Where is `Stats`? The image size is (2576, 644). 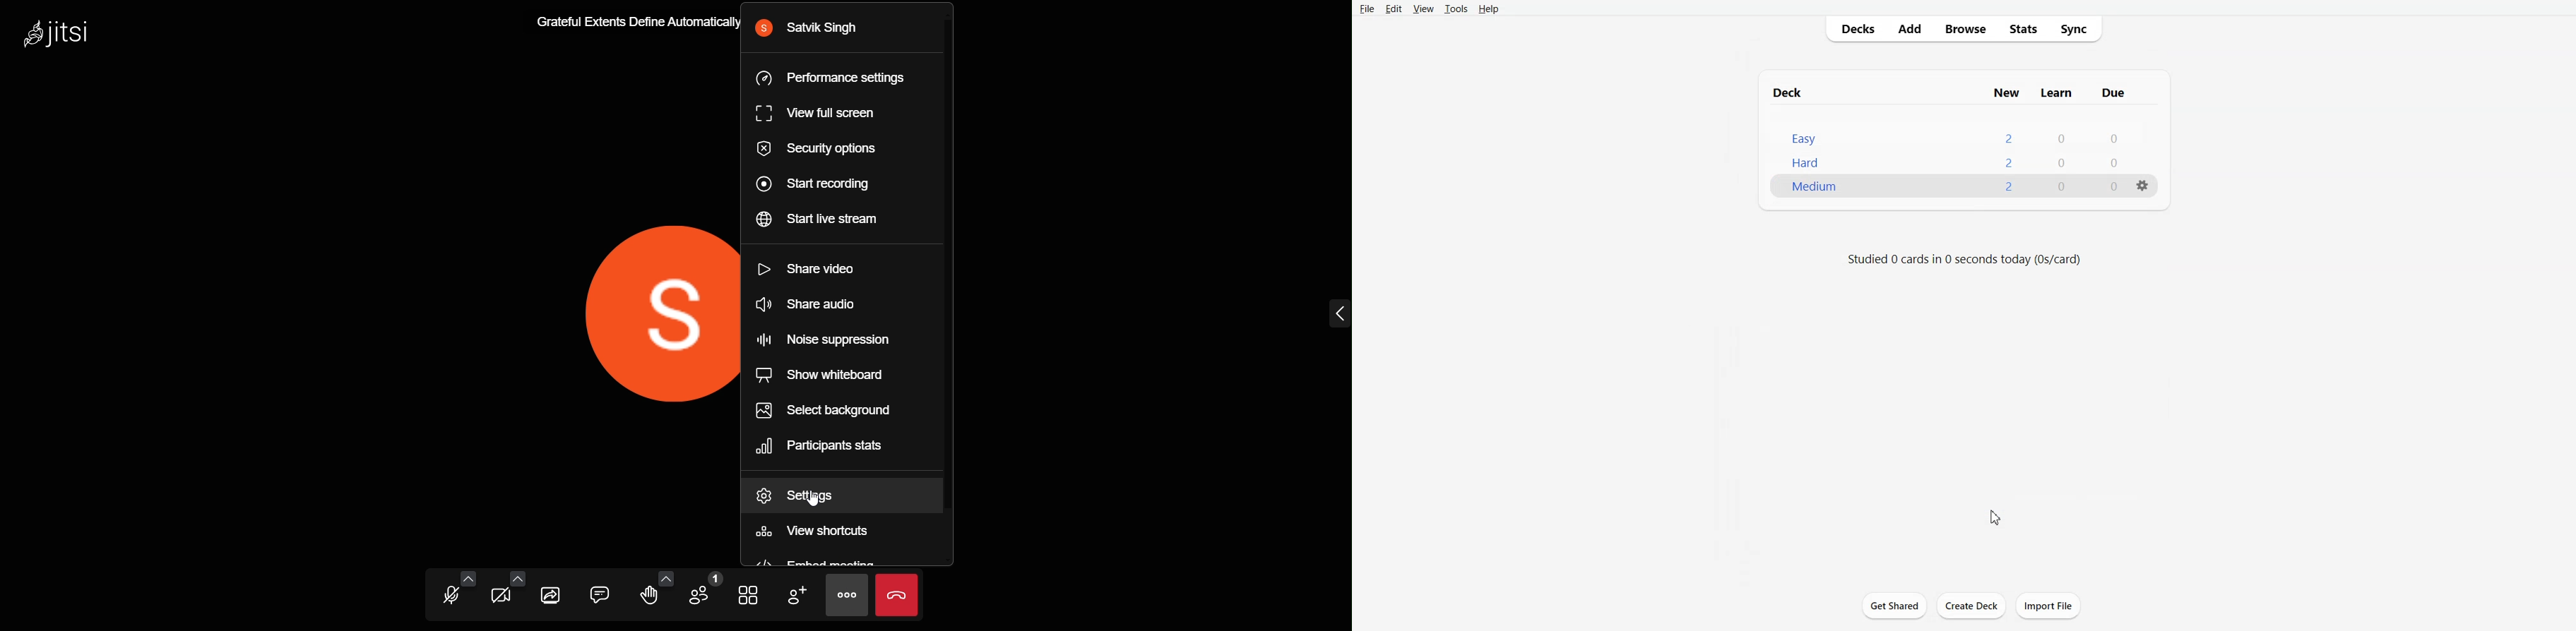 Stats is located at coordinates (2024, 29).